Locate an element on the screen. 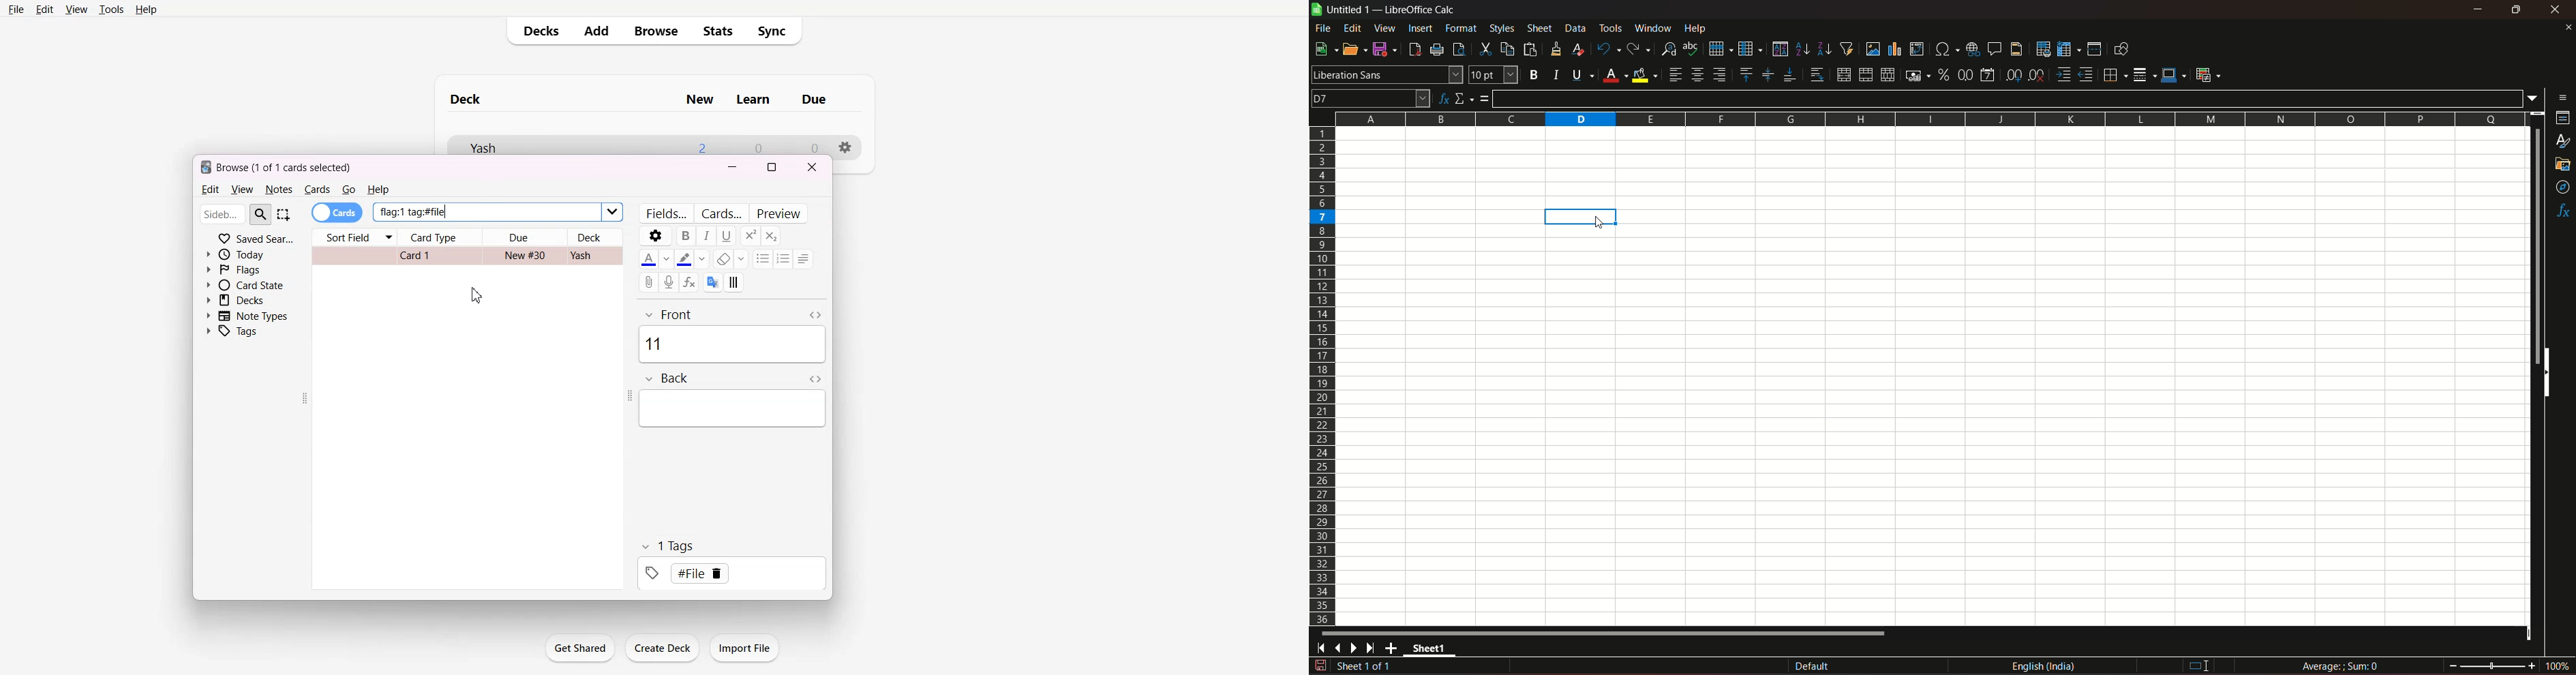 Image resolution: width=2576 pixels, height=700 pixels. font size is located at coordinates (1492, 75).